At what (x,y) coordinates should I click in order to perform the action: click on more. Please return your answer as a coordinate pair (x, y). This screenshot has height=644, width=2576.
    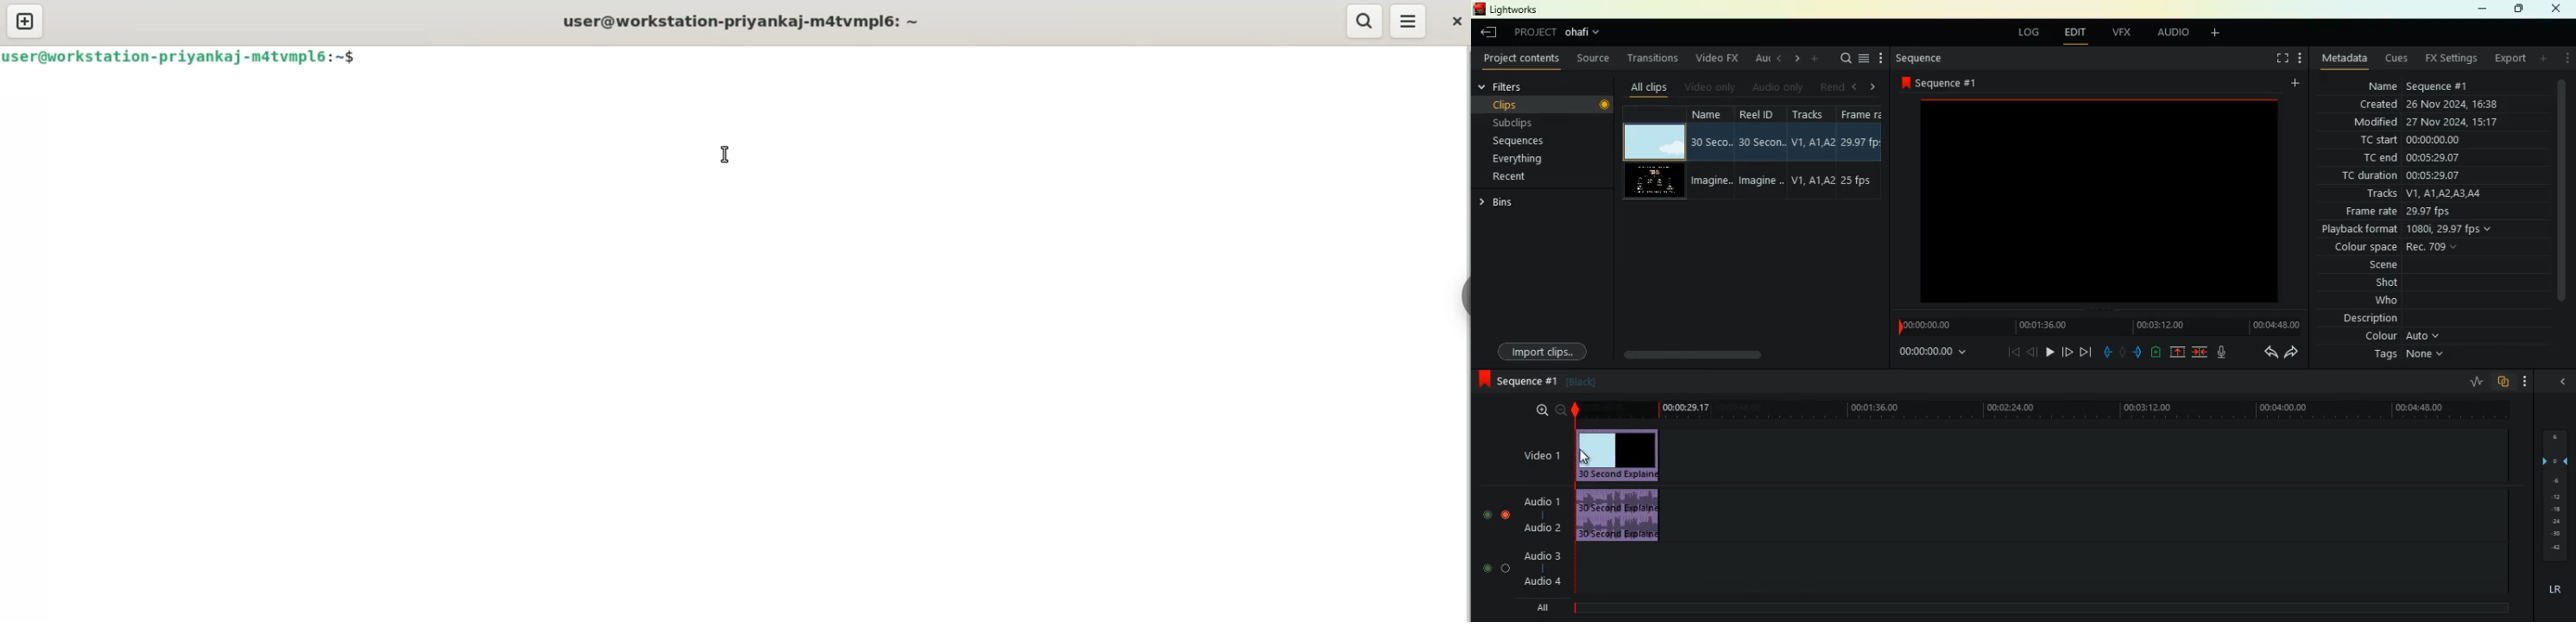
    Looking at the image, I should click on (2298, 60).